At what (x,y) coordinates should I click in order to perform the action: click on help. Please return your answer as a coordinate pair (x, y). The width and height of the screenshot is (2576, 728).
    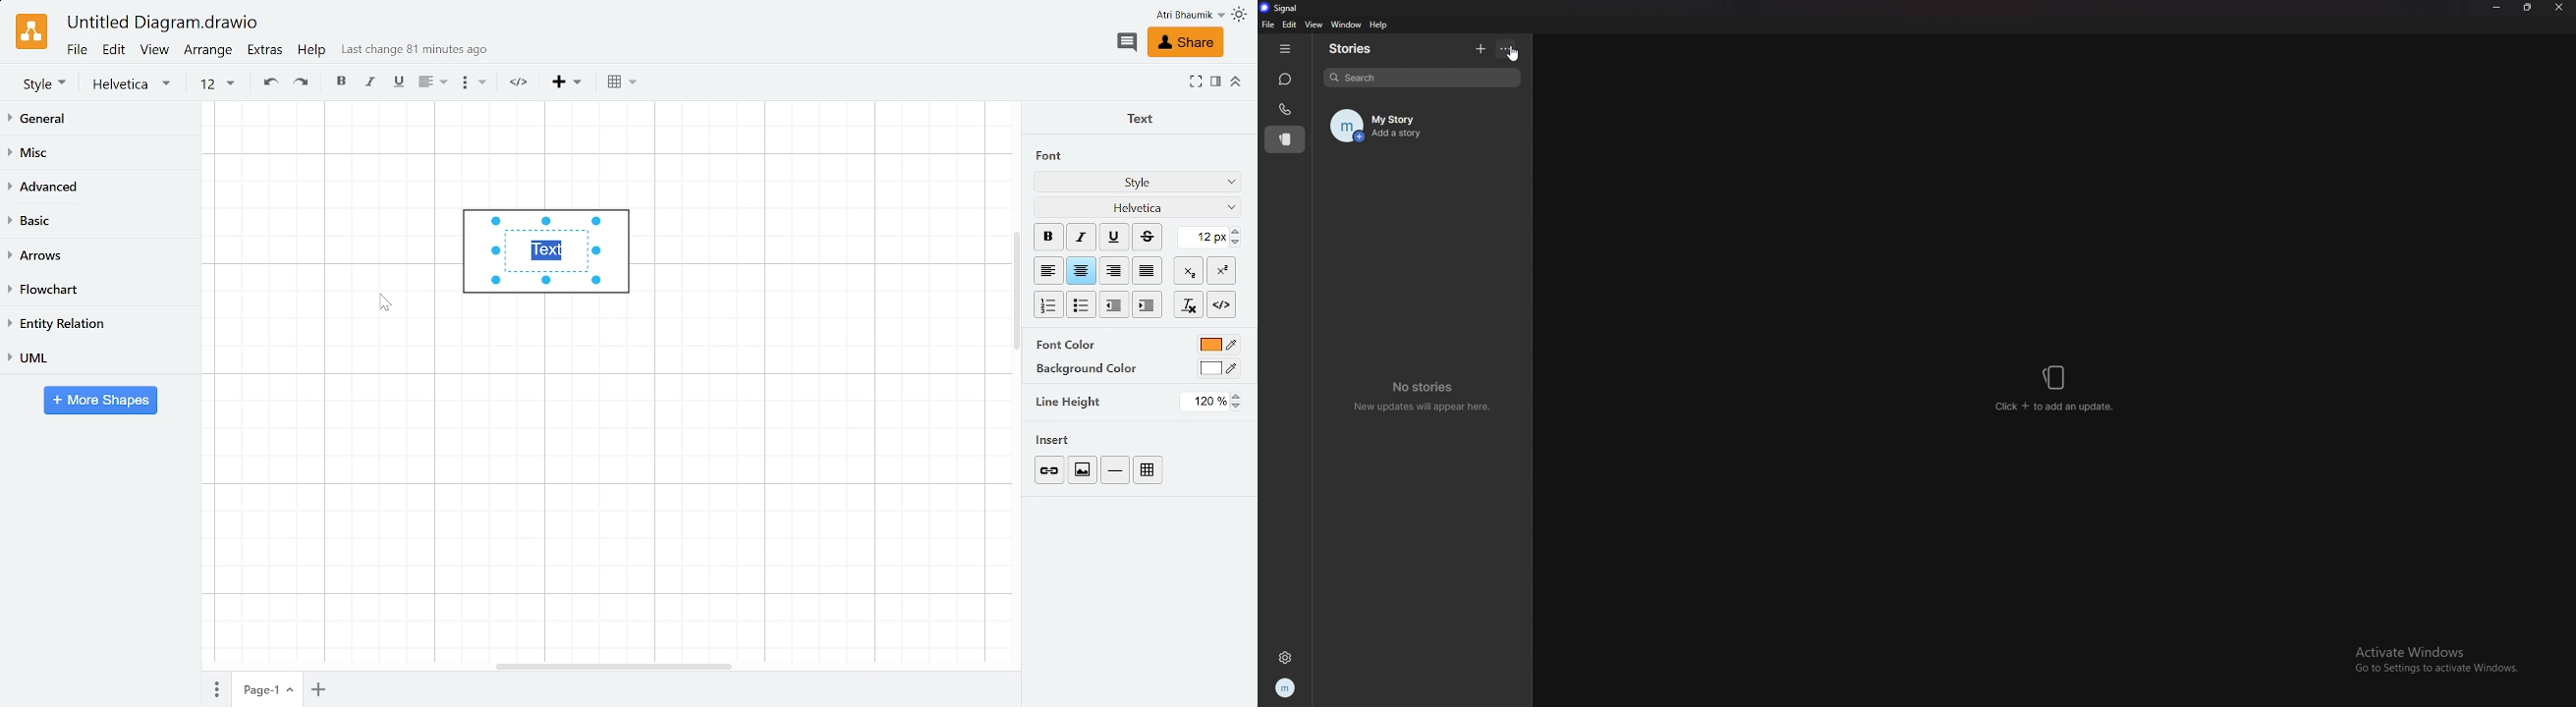
    Looking at the image, I should click on (1379, 25).